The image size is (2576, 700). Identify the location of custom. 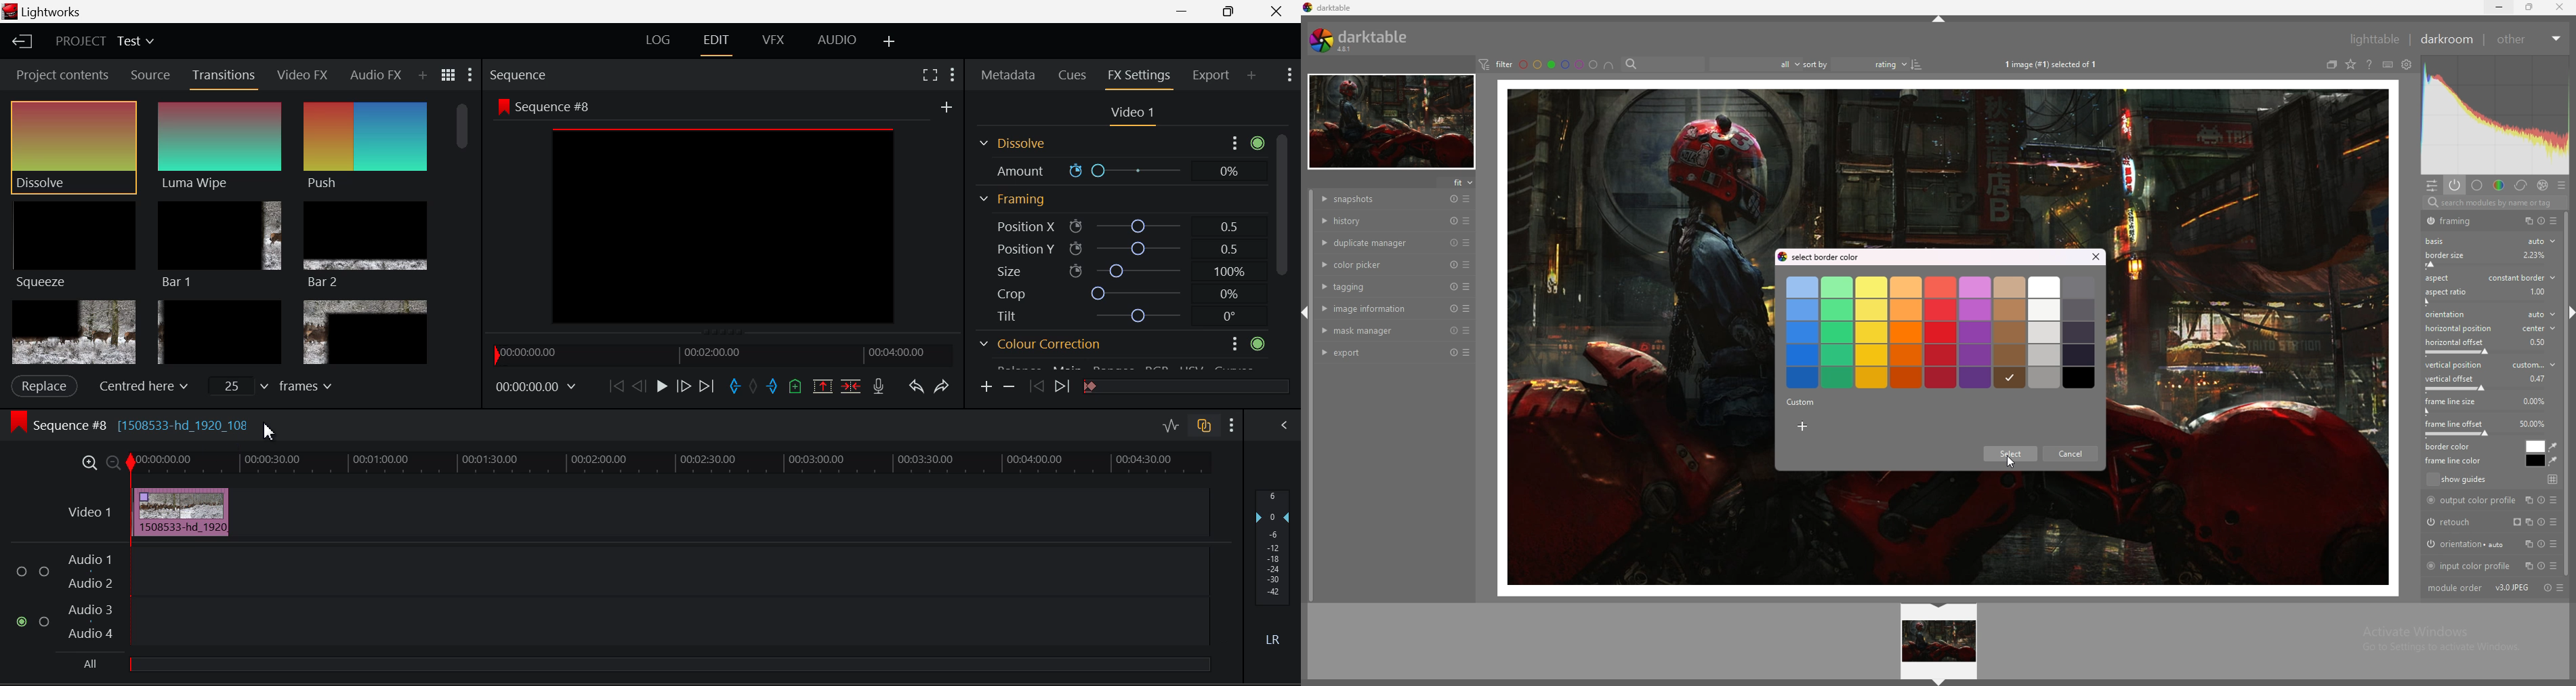
(1801, 401).